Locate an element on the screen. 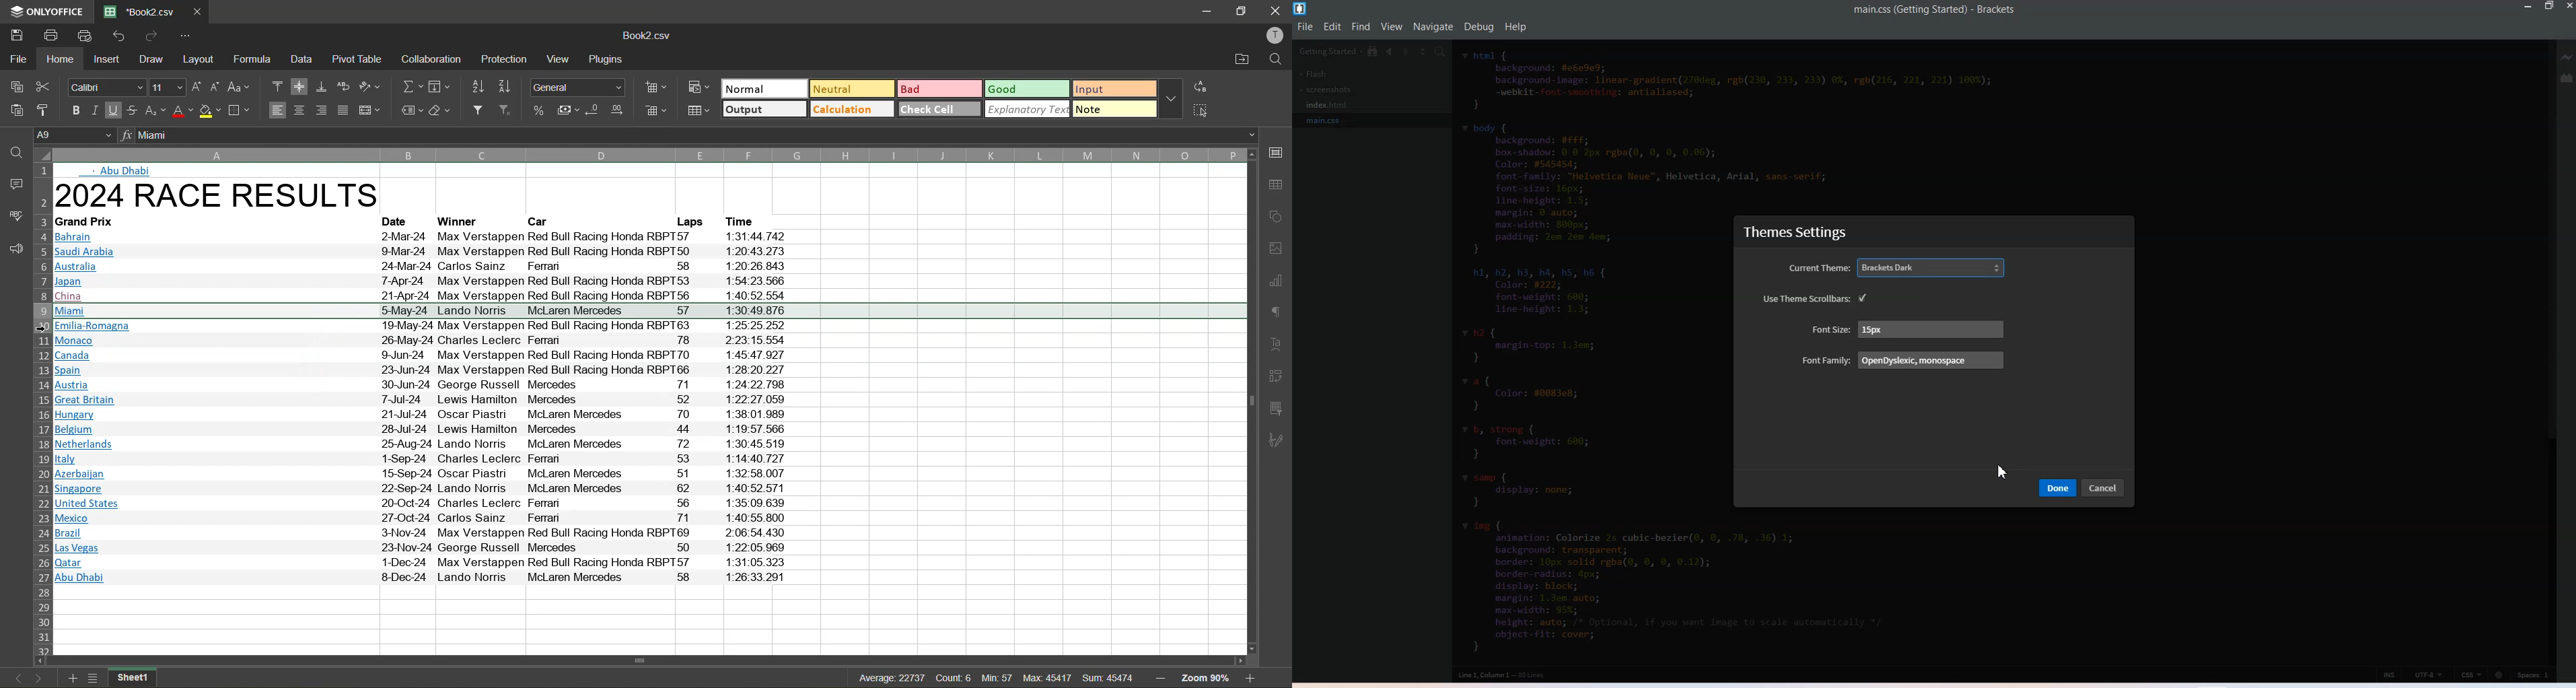  input is located at coordinates (1113, 90).